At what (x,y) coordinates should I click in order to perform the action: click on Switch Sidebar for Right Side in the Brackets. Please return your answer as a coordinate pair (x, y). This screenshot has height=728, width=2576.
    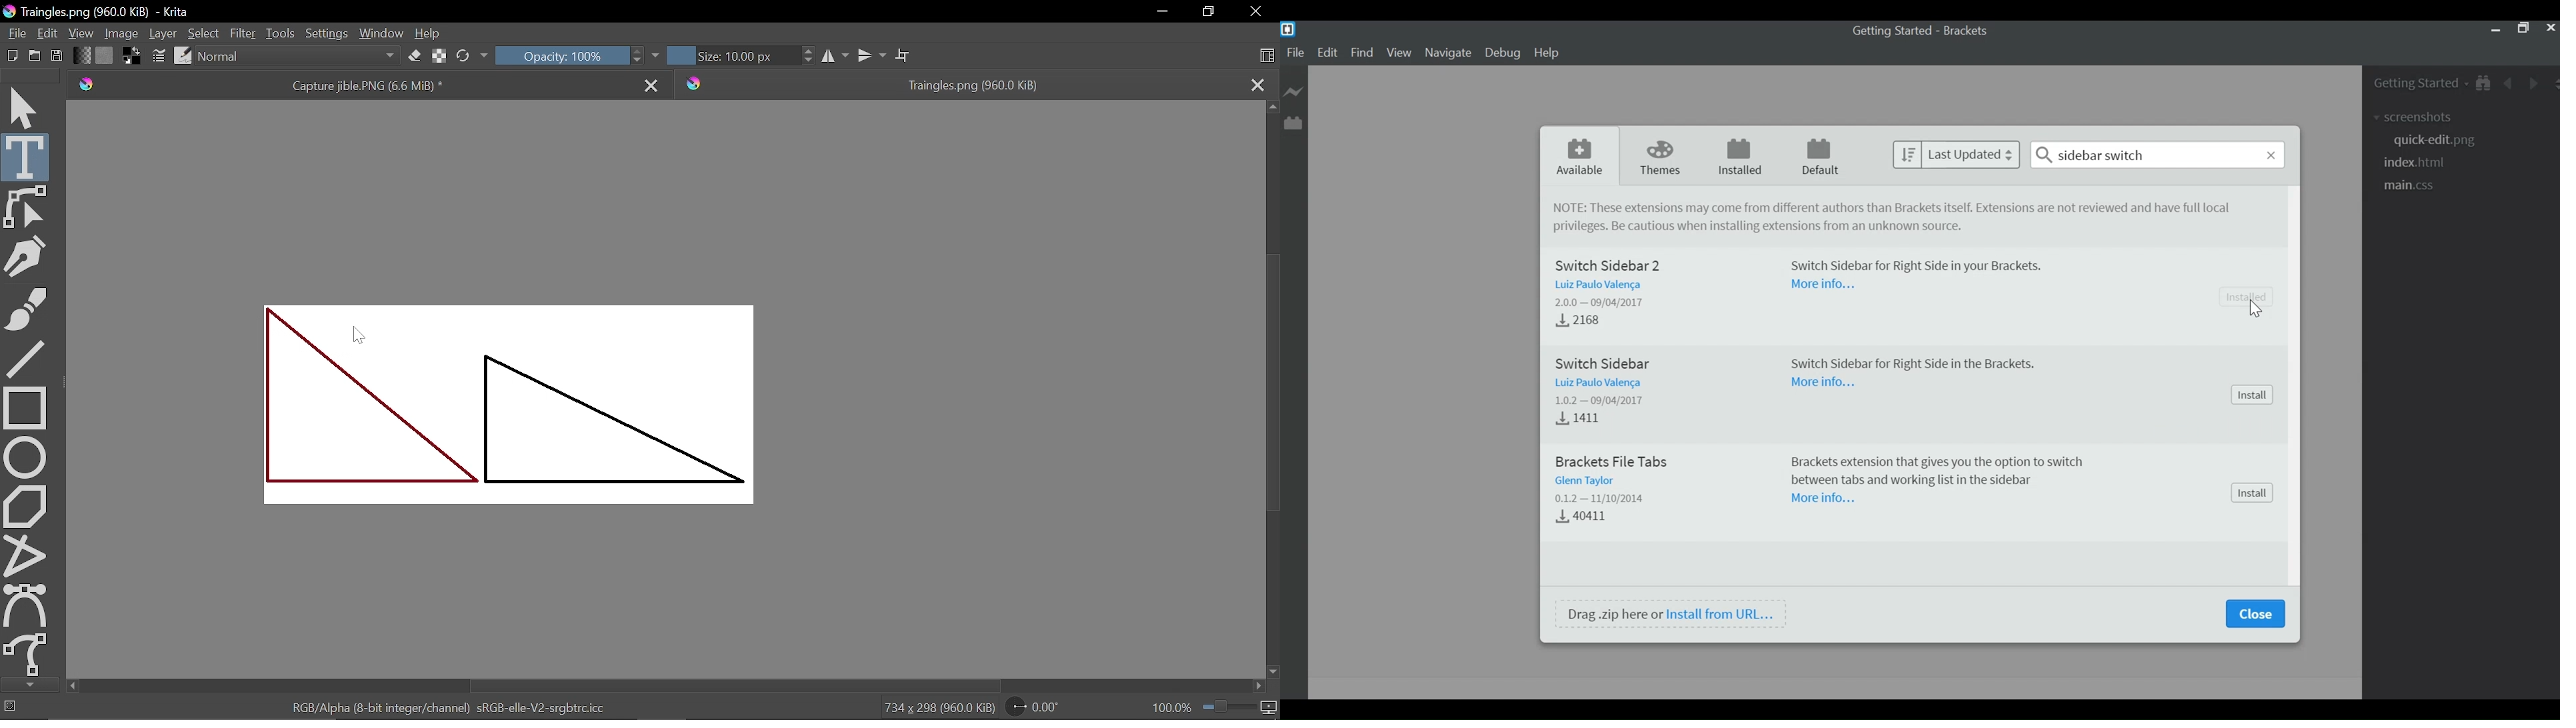
    Looking at the image, I should click on (1913, 363).